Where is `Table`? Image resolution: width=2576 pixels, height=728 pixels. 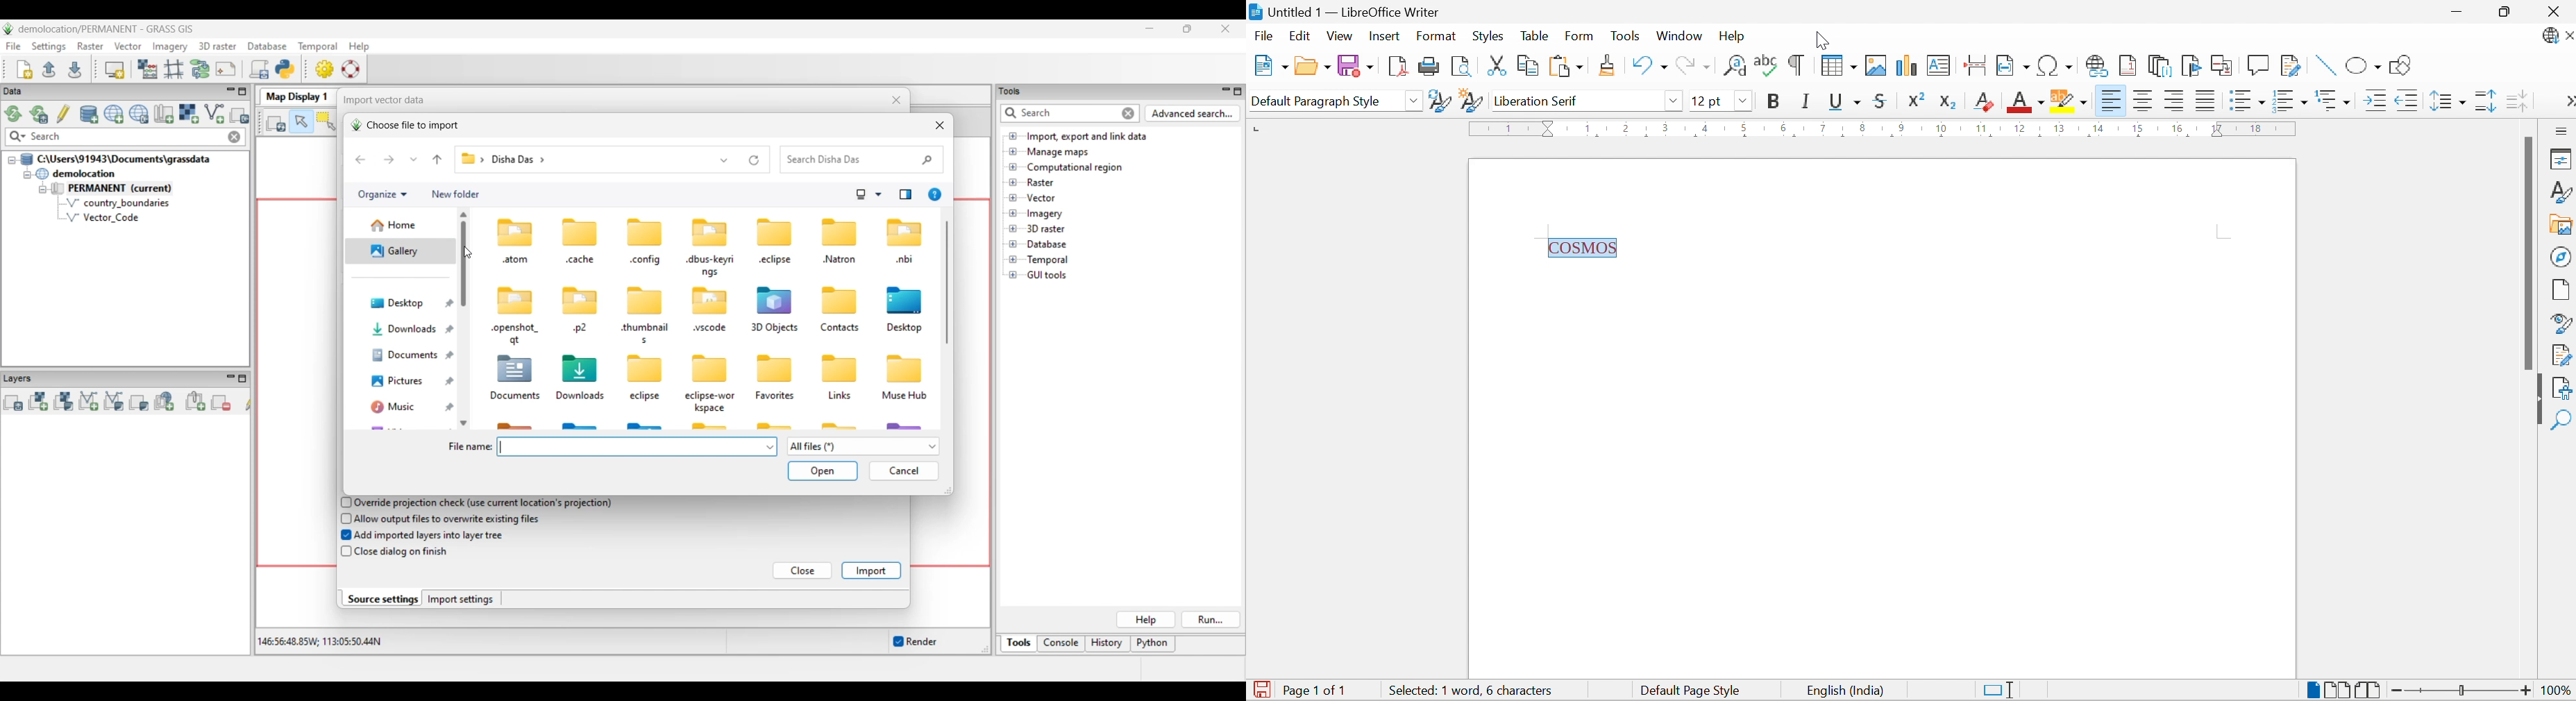 Table is located at coordinates (1534, 36).